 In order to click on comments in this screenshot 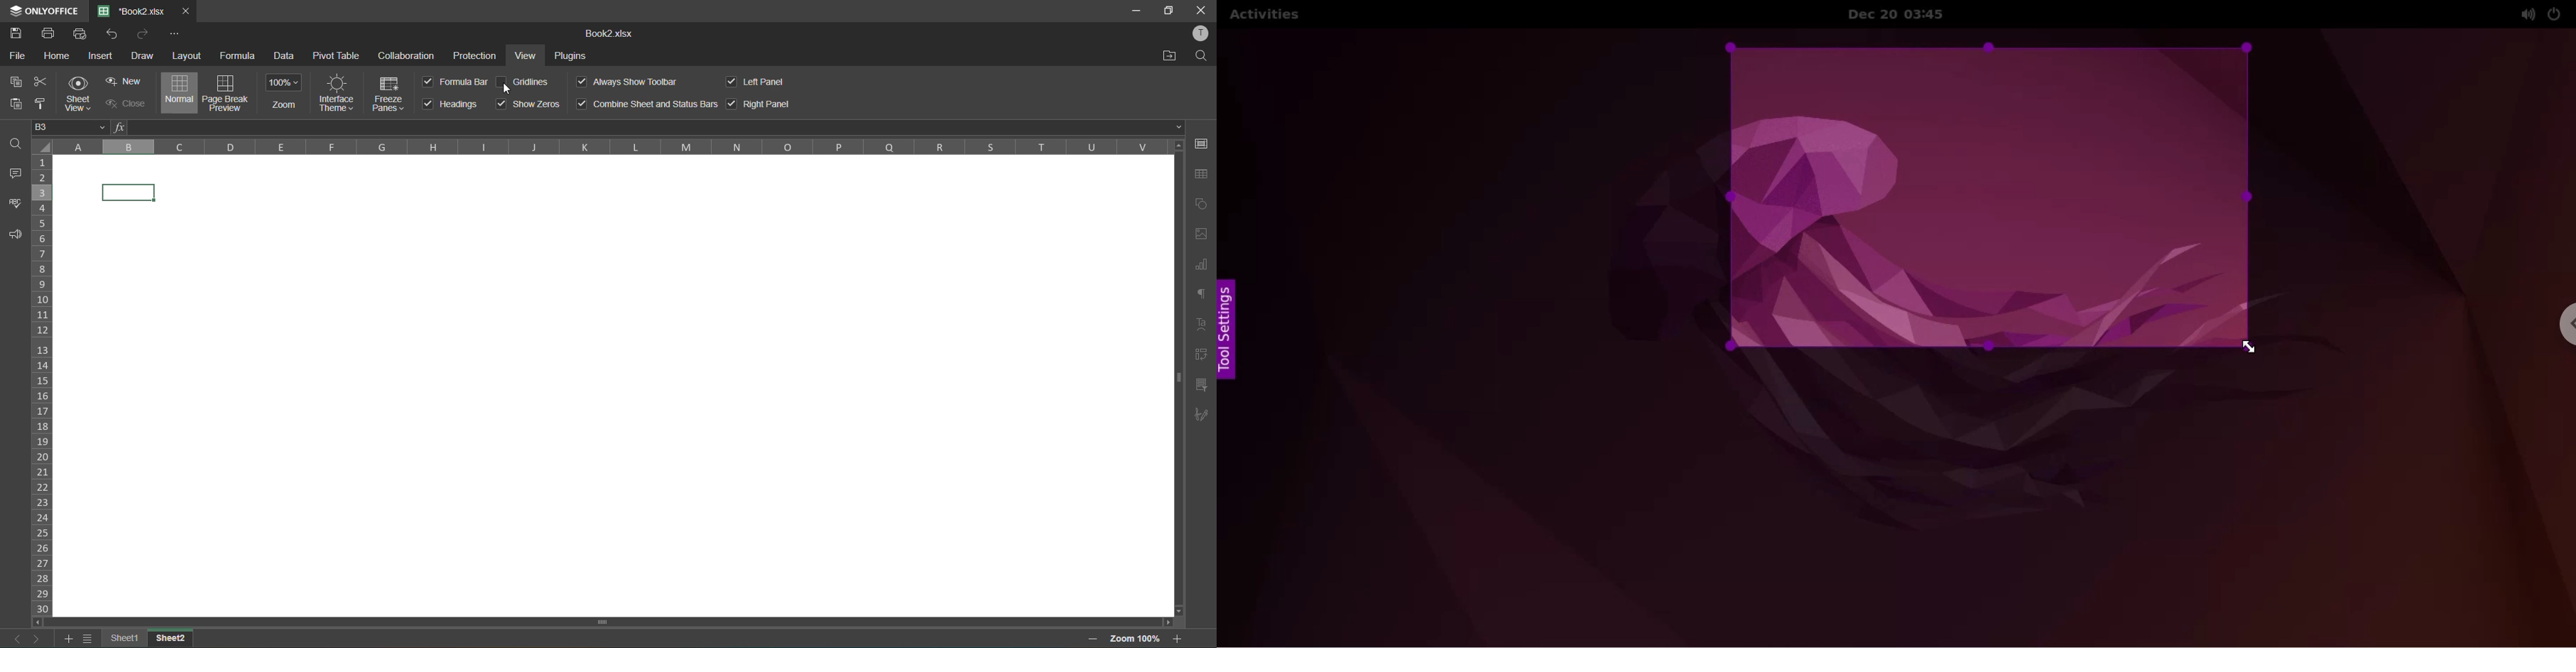, I will do `click(18, 175)`.